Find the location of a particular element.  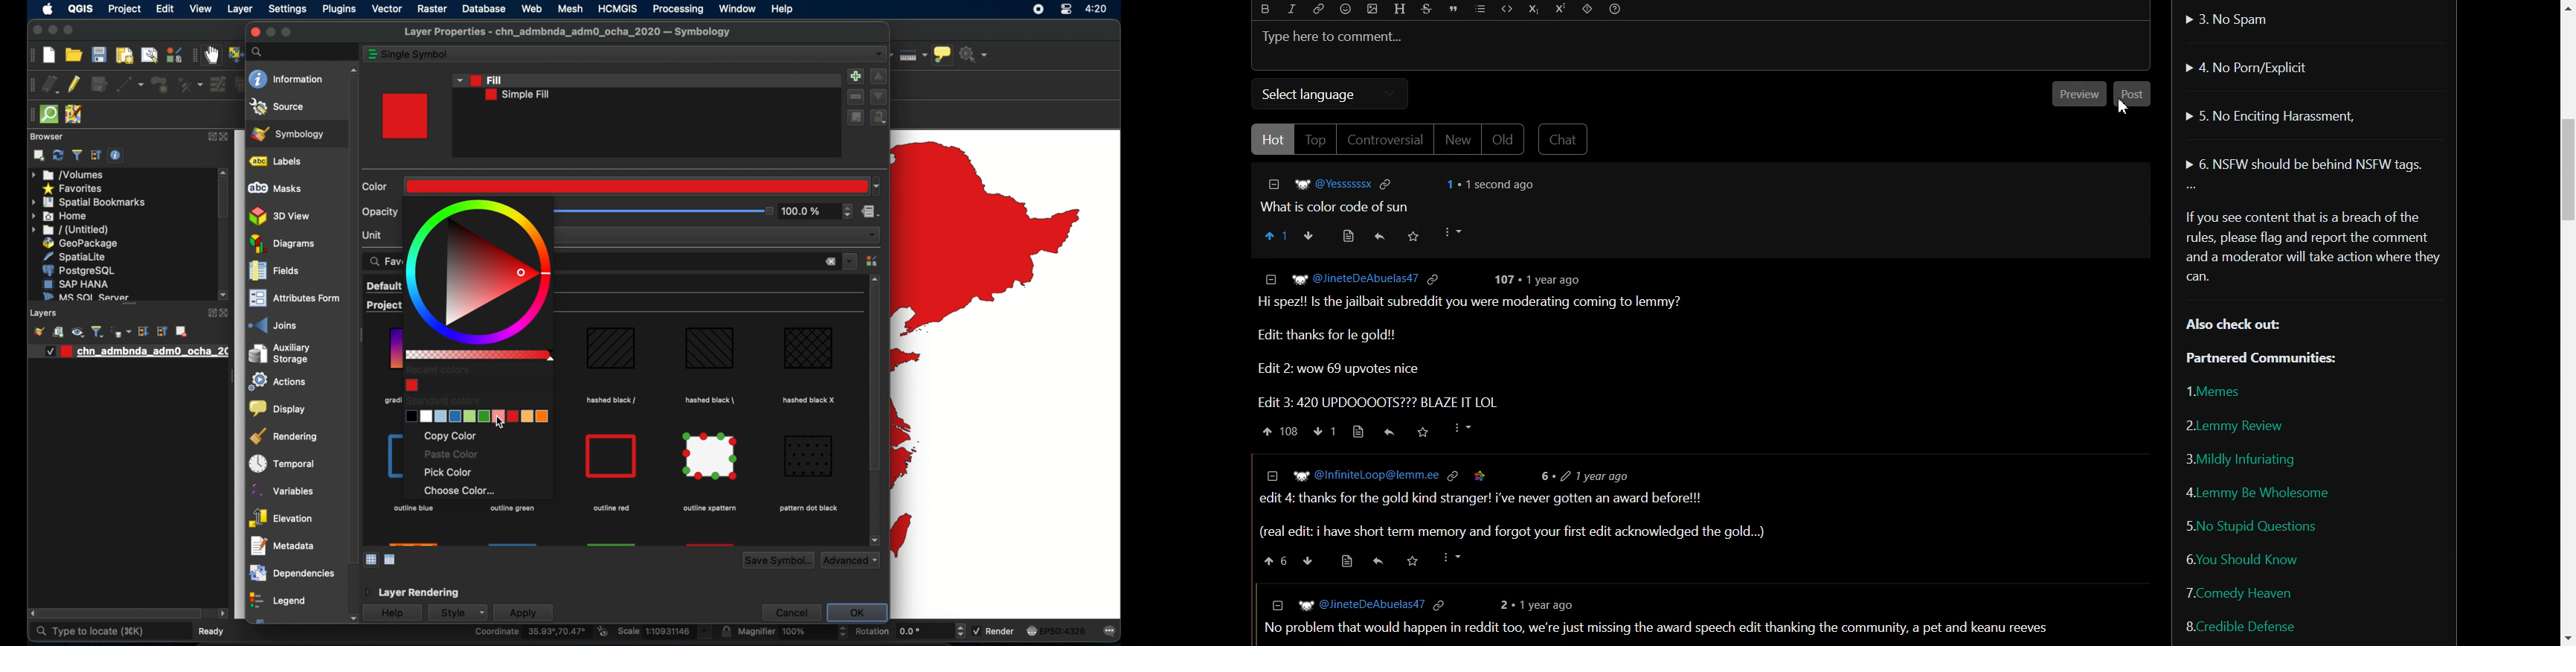

actions is located at coordinates (274, 383).